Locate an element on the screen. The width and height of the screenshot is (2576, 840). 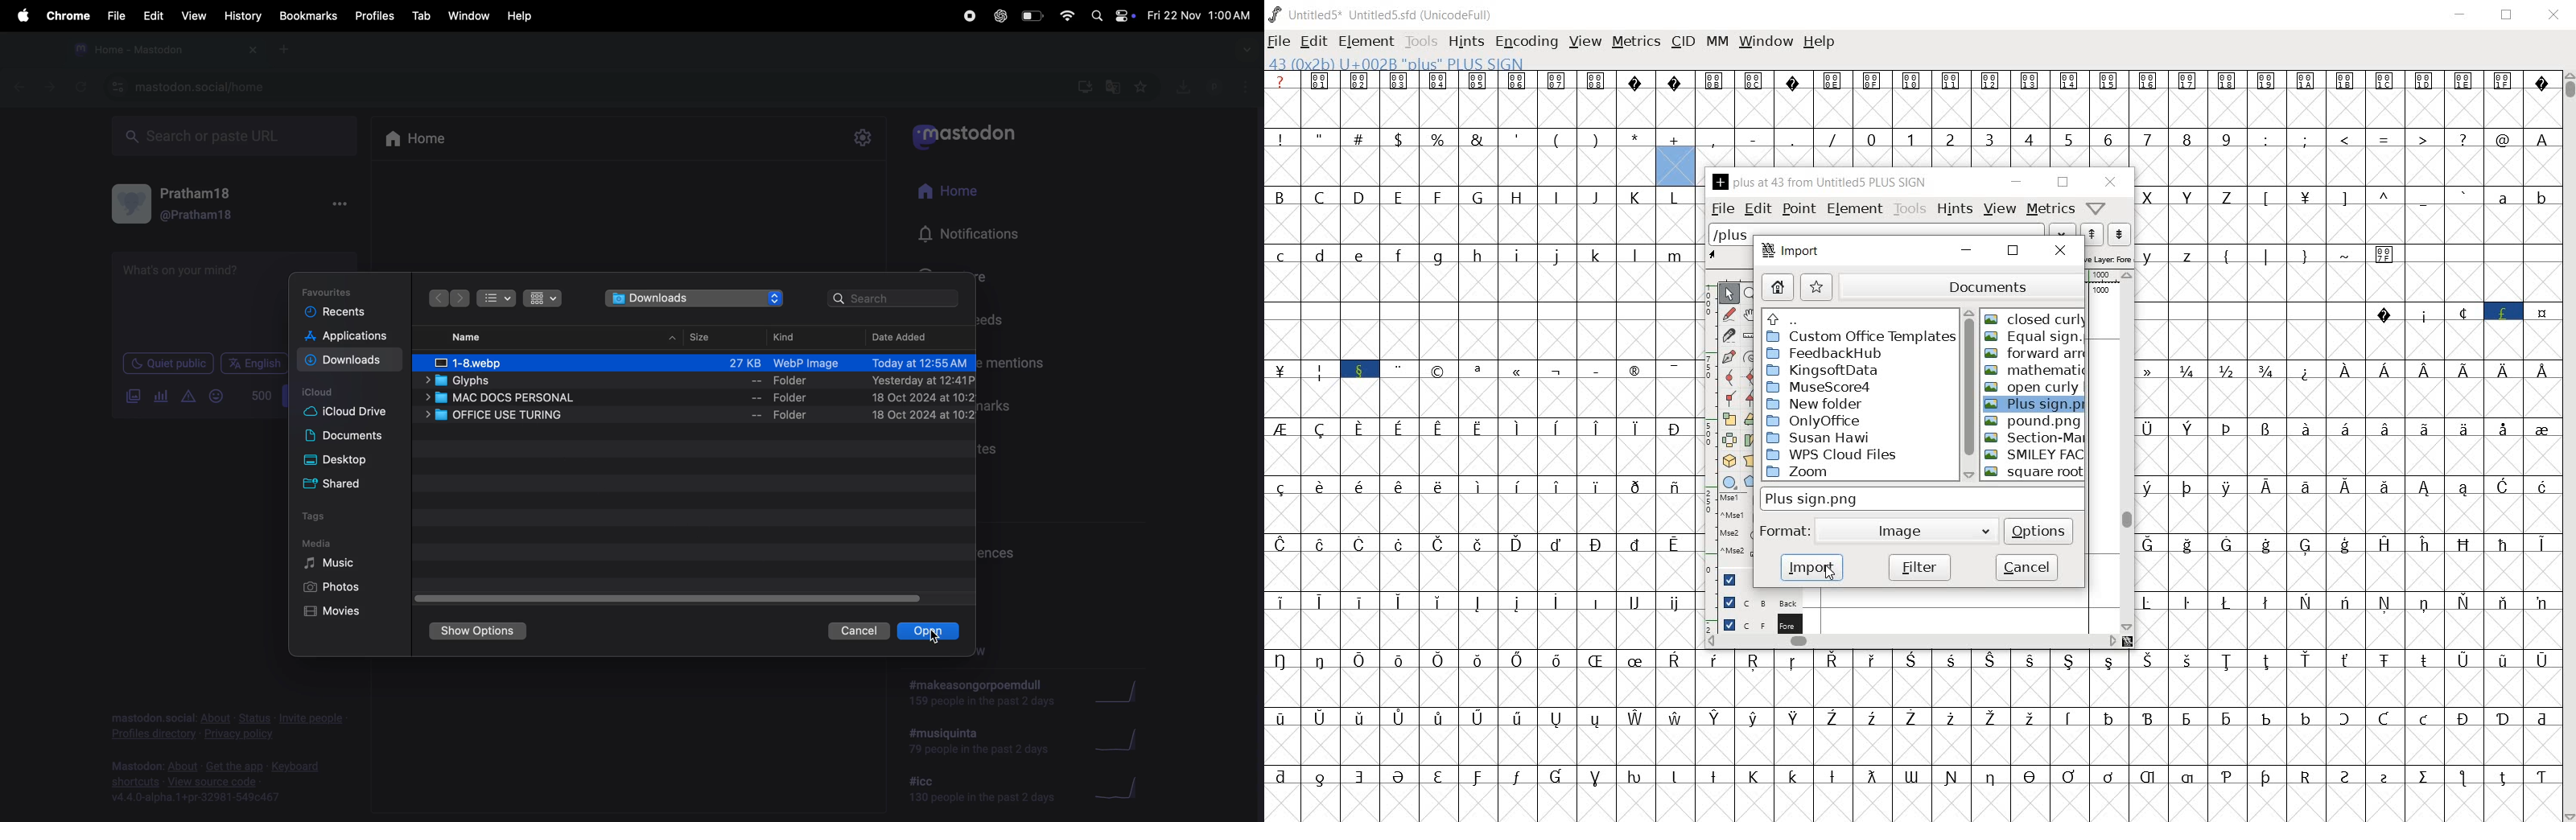
import is located at coordinates (1811, 566).